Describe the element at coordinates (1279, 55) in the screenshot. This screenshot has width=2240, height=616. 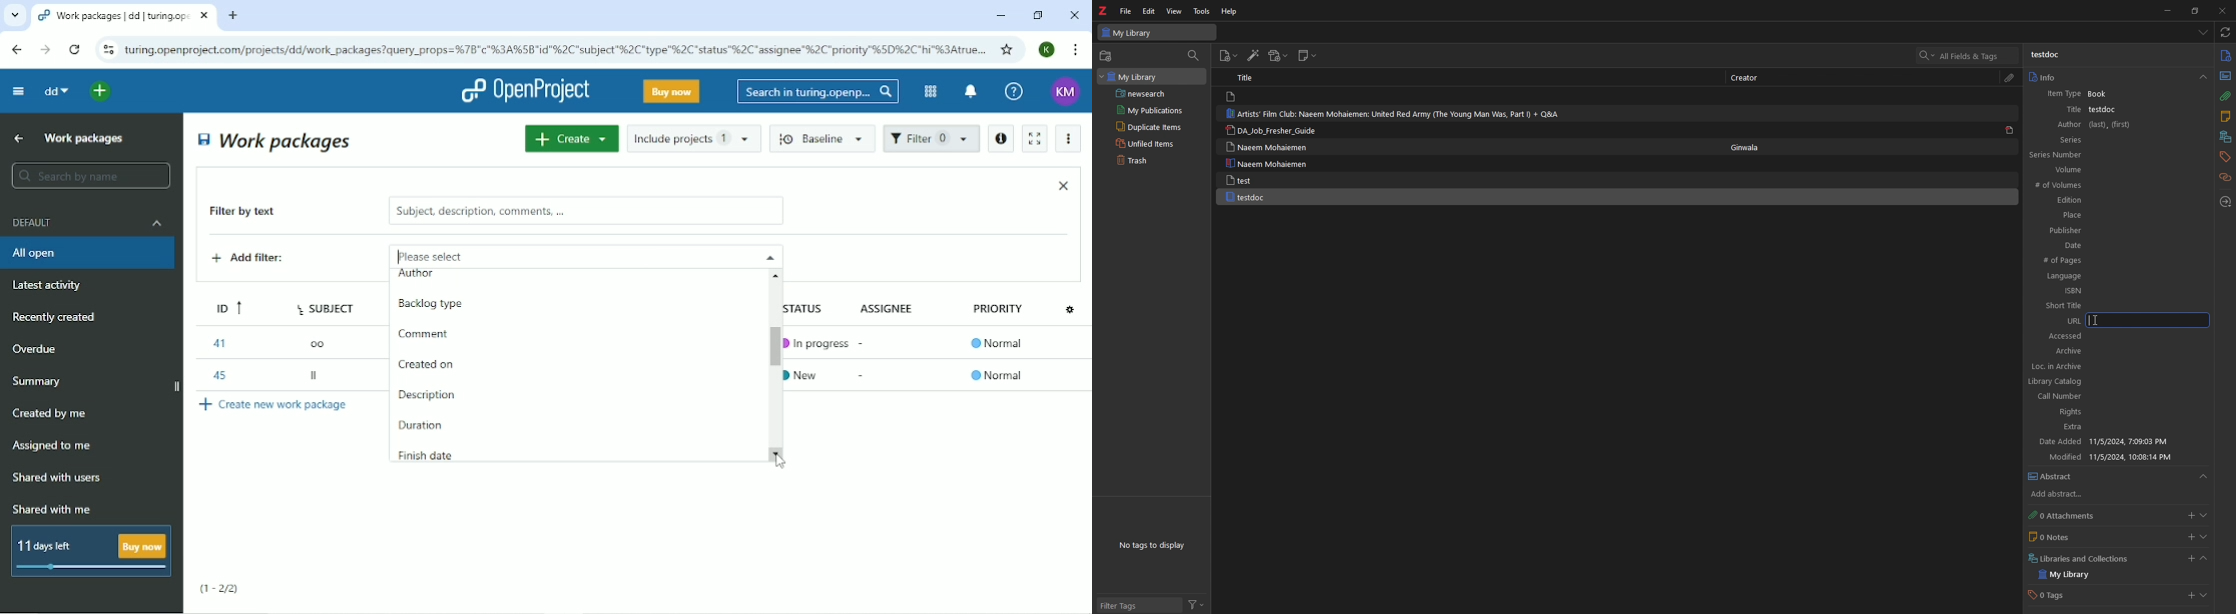
I see `add attachment` at that location.